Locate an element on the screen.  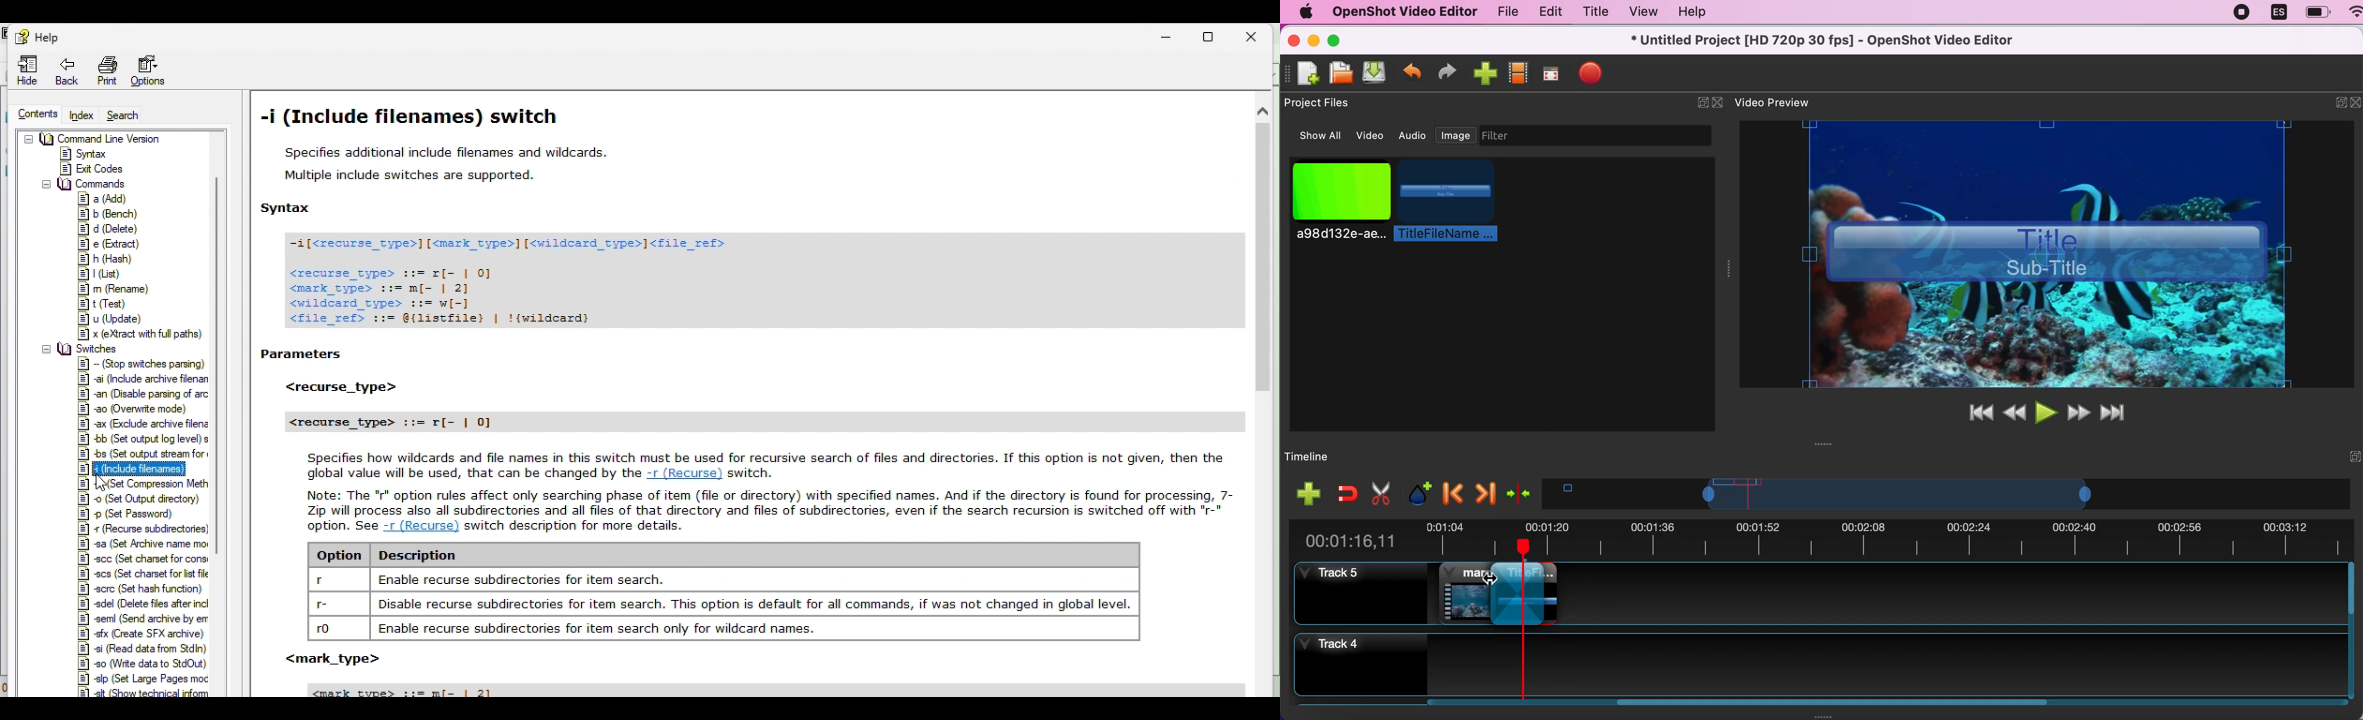
Options is located at coordinates (153, 66).